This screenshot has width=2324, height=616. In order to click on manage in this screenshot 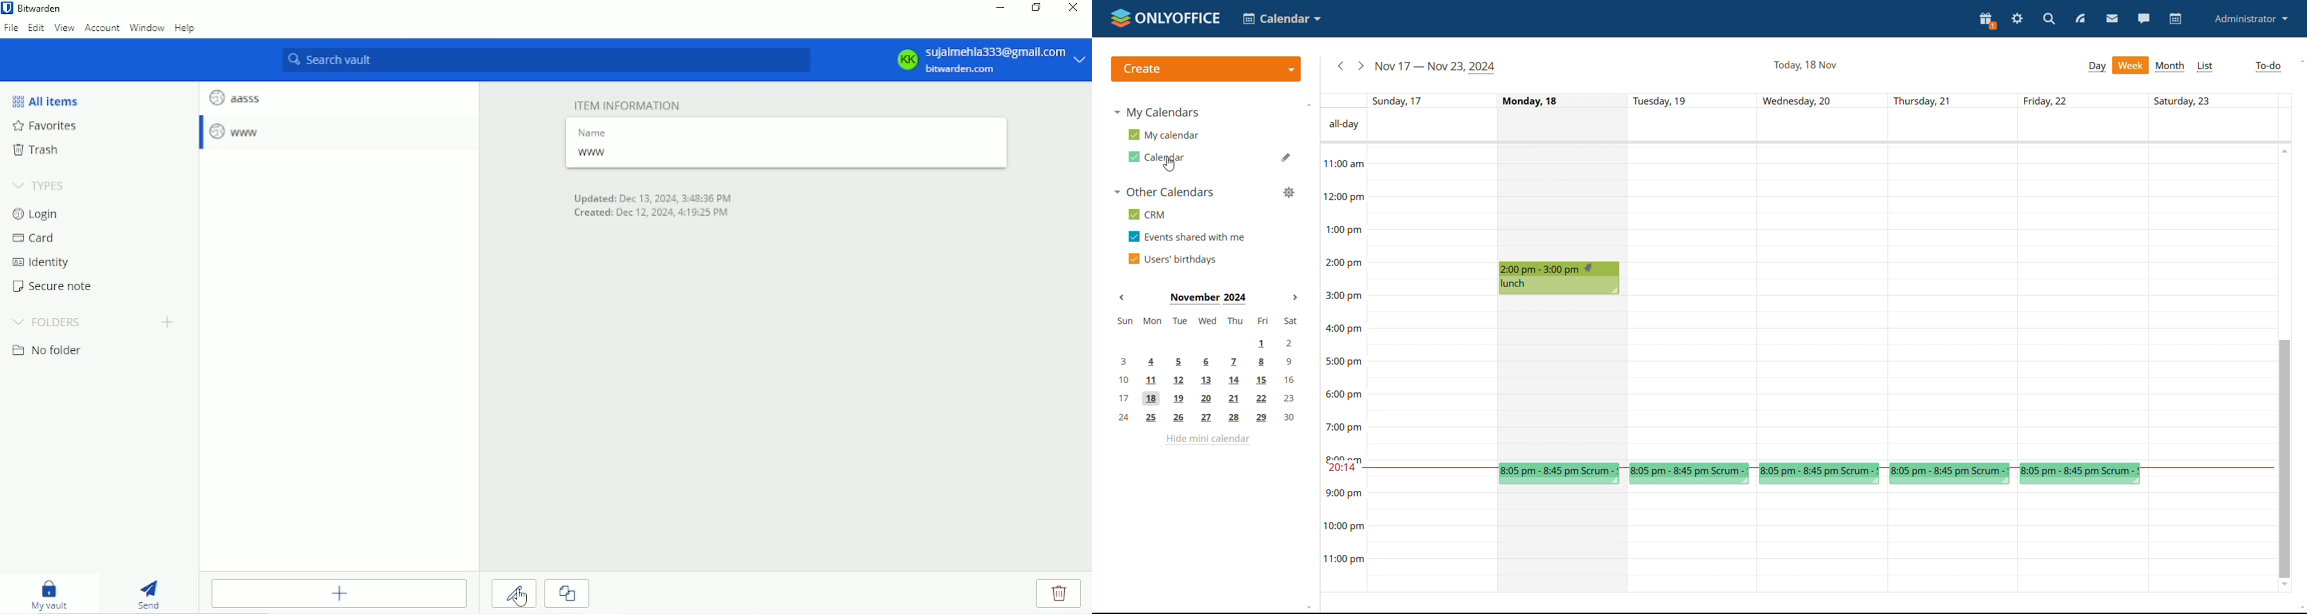, I will do `click(1289, 192)`.